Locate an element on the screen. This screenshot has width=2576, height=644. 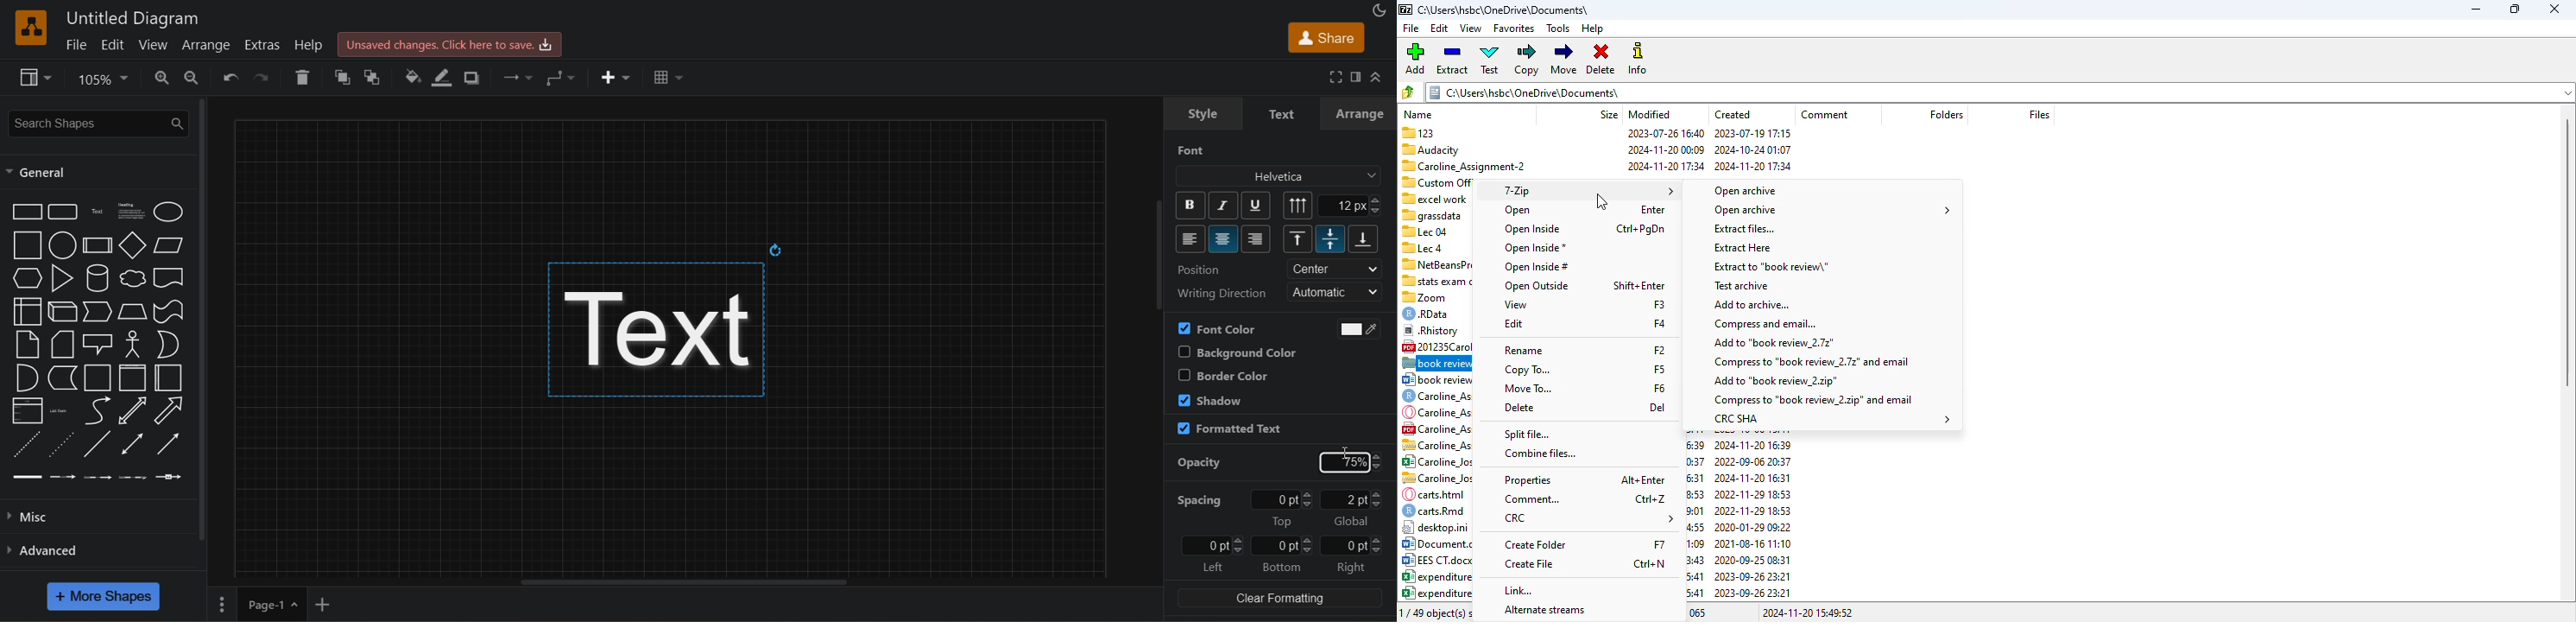
delete is located at coordinates (303, 76).